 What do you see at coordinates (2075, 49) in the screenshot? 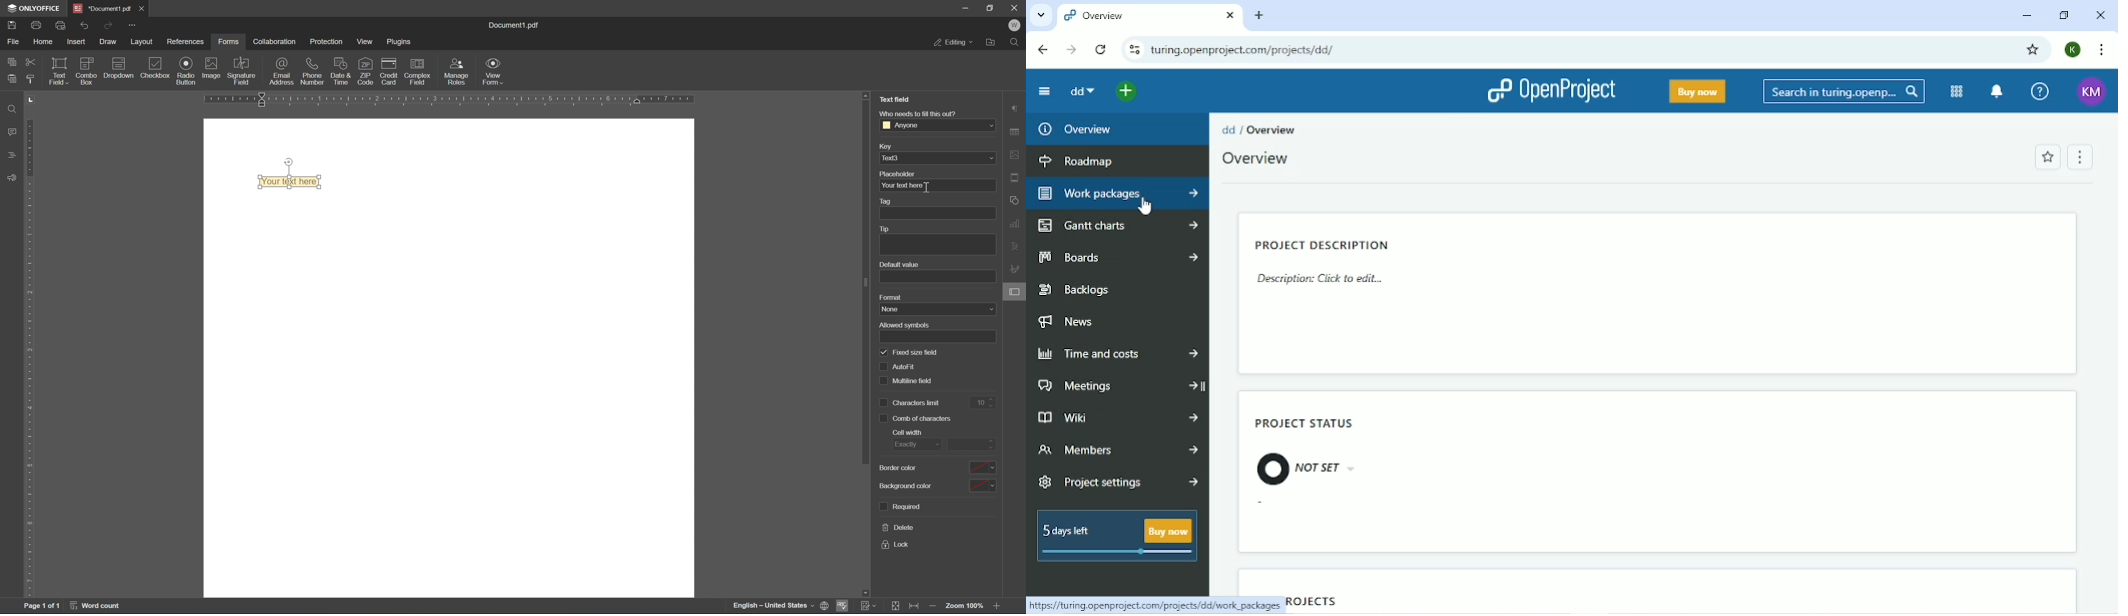
I see `Account` at bounding box center [2075, 49].